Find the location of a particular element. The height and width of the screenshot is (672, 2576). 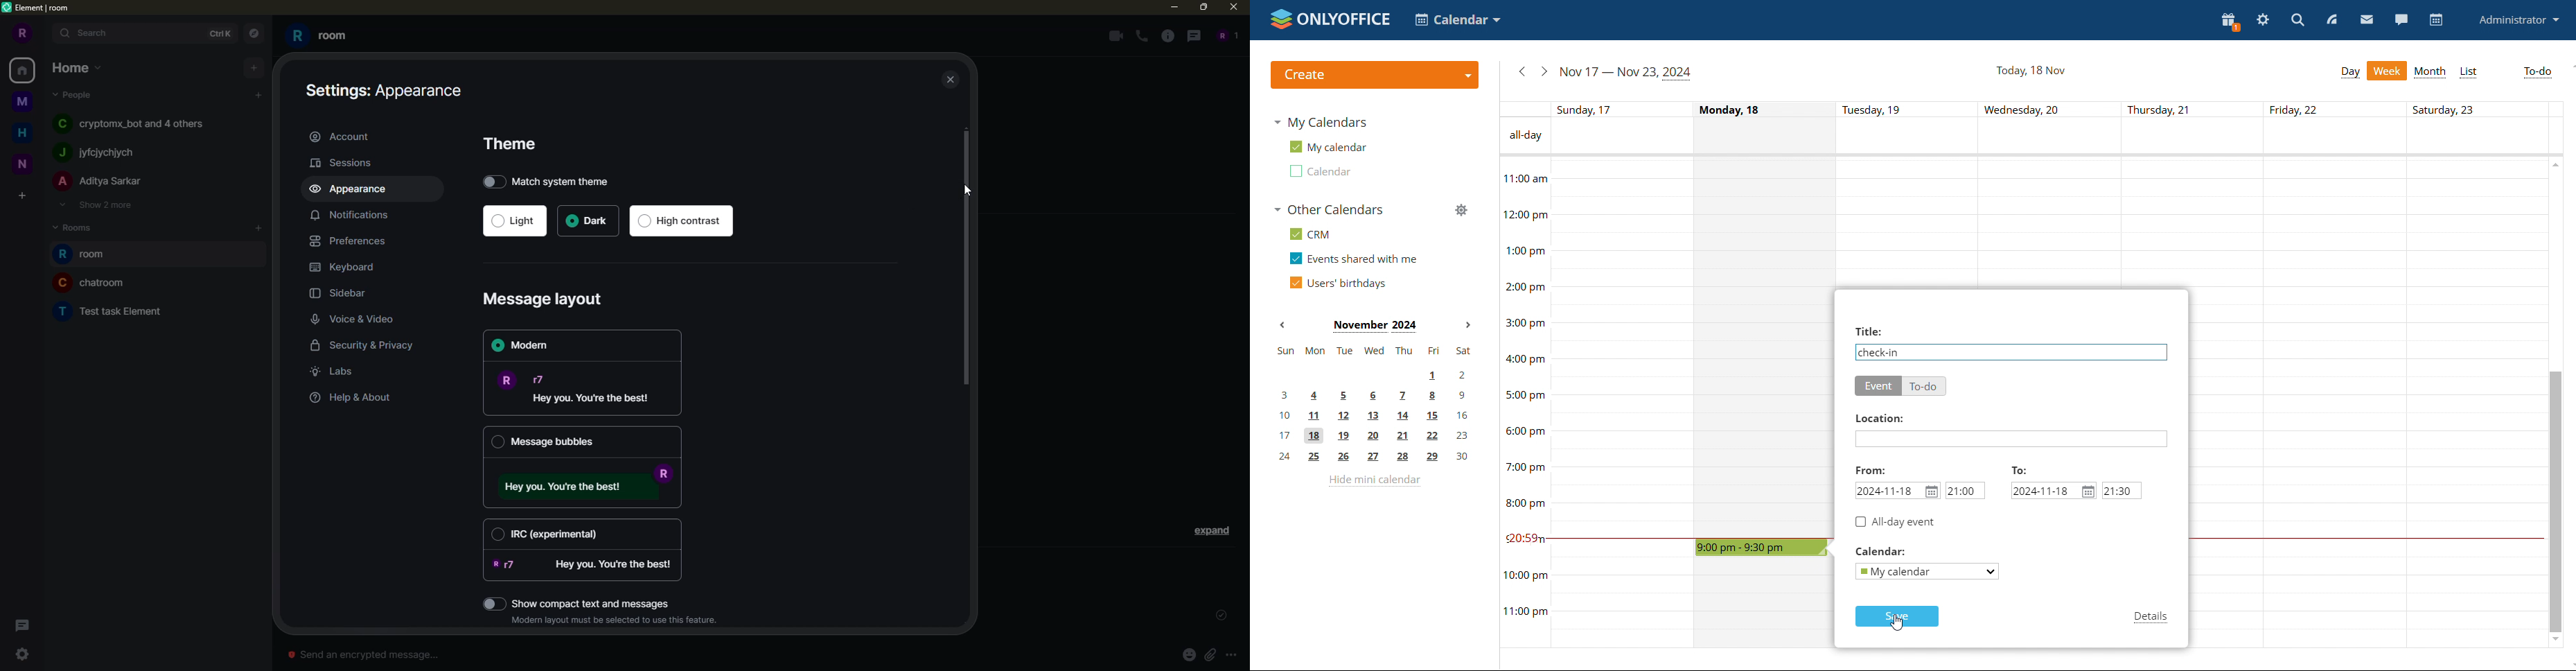

people is located at coordinates (100, 182).